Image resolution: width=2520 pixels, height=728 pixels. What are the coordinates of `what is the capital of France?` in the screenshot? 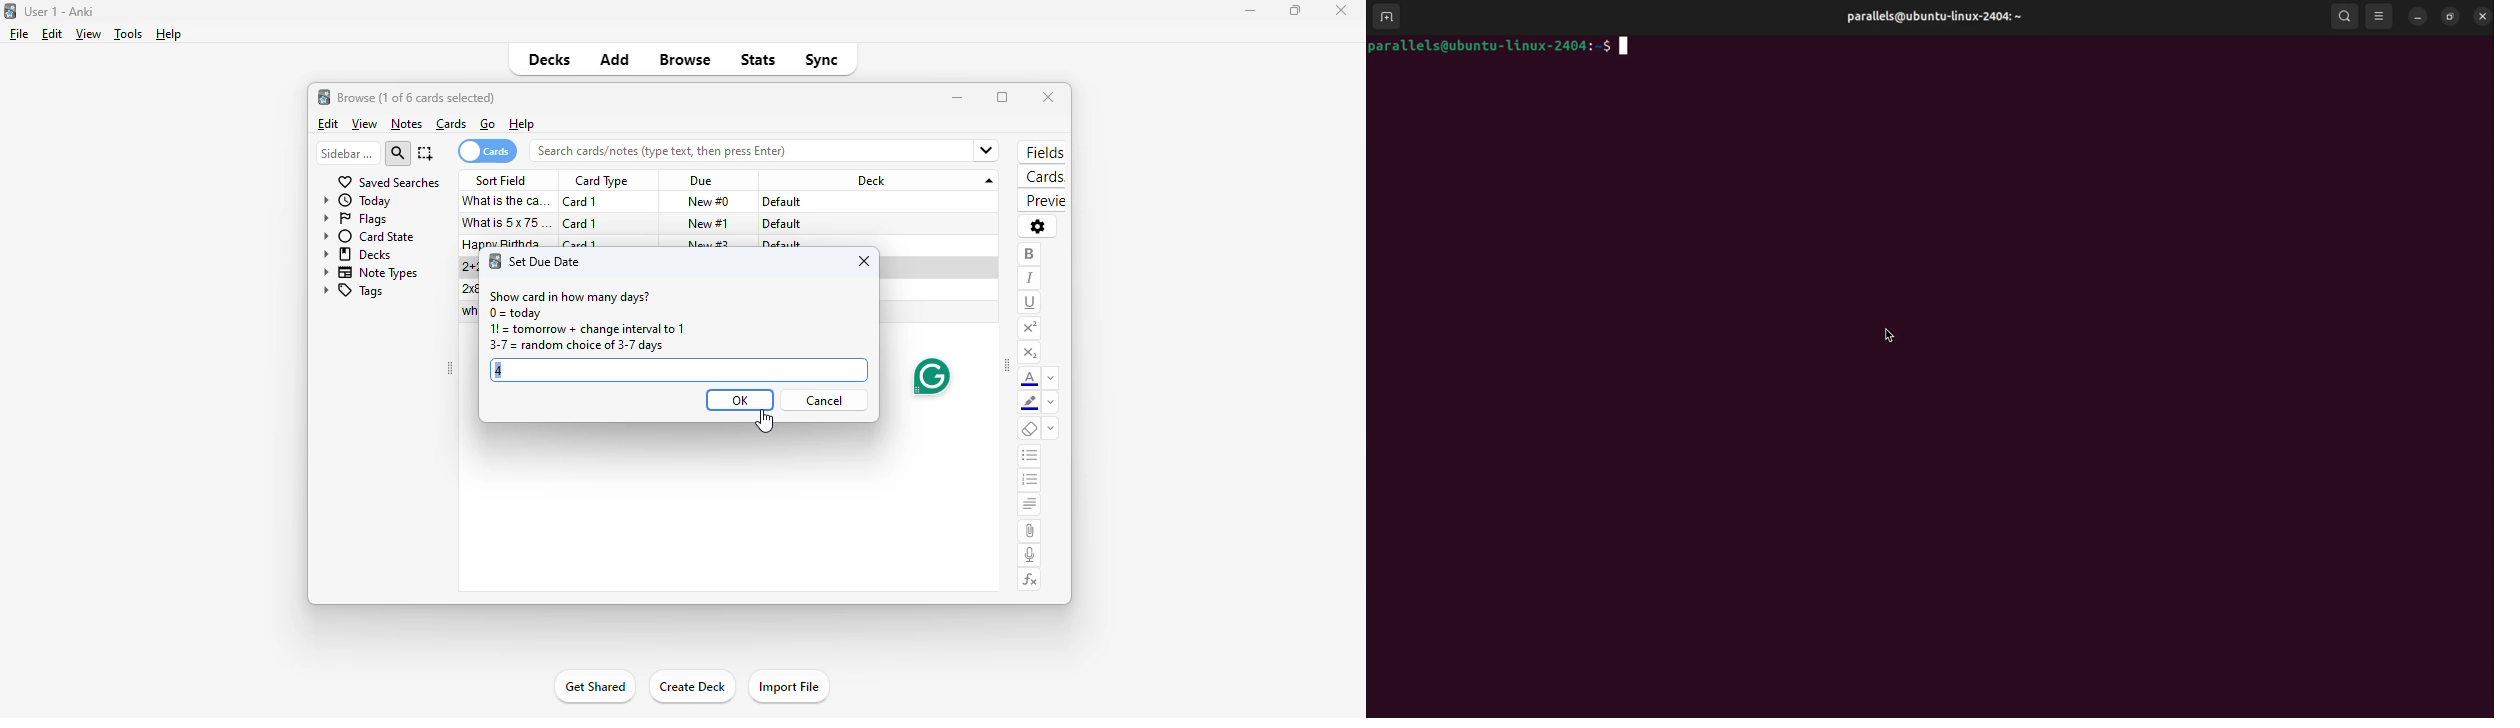 It's located at (506, 201).